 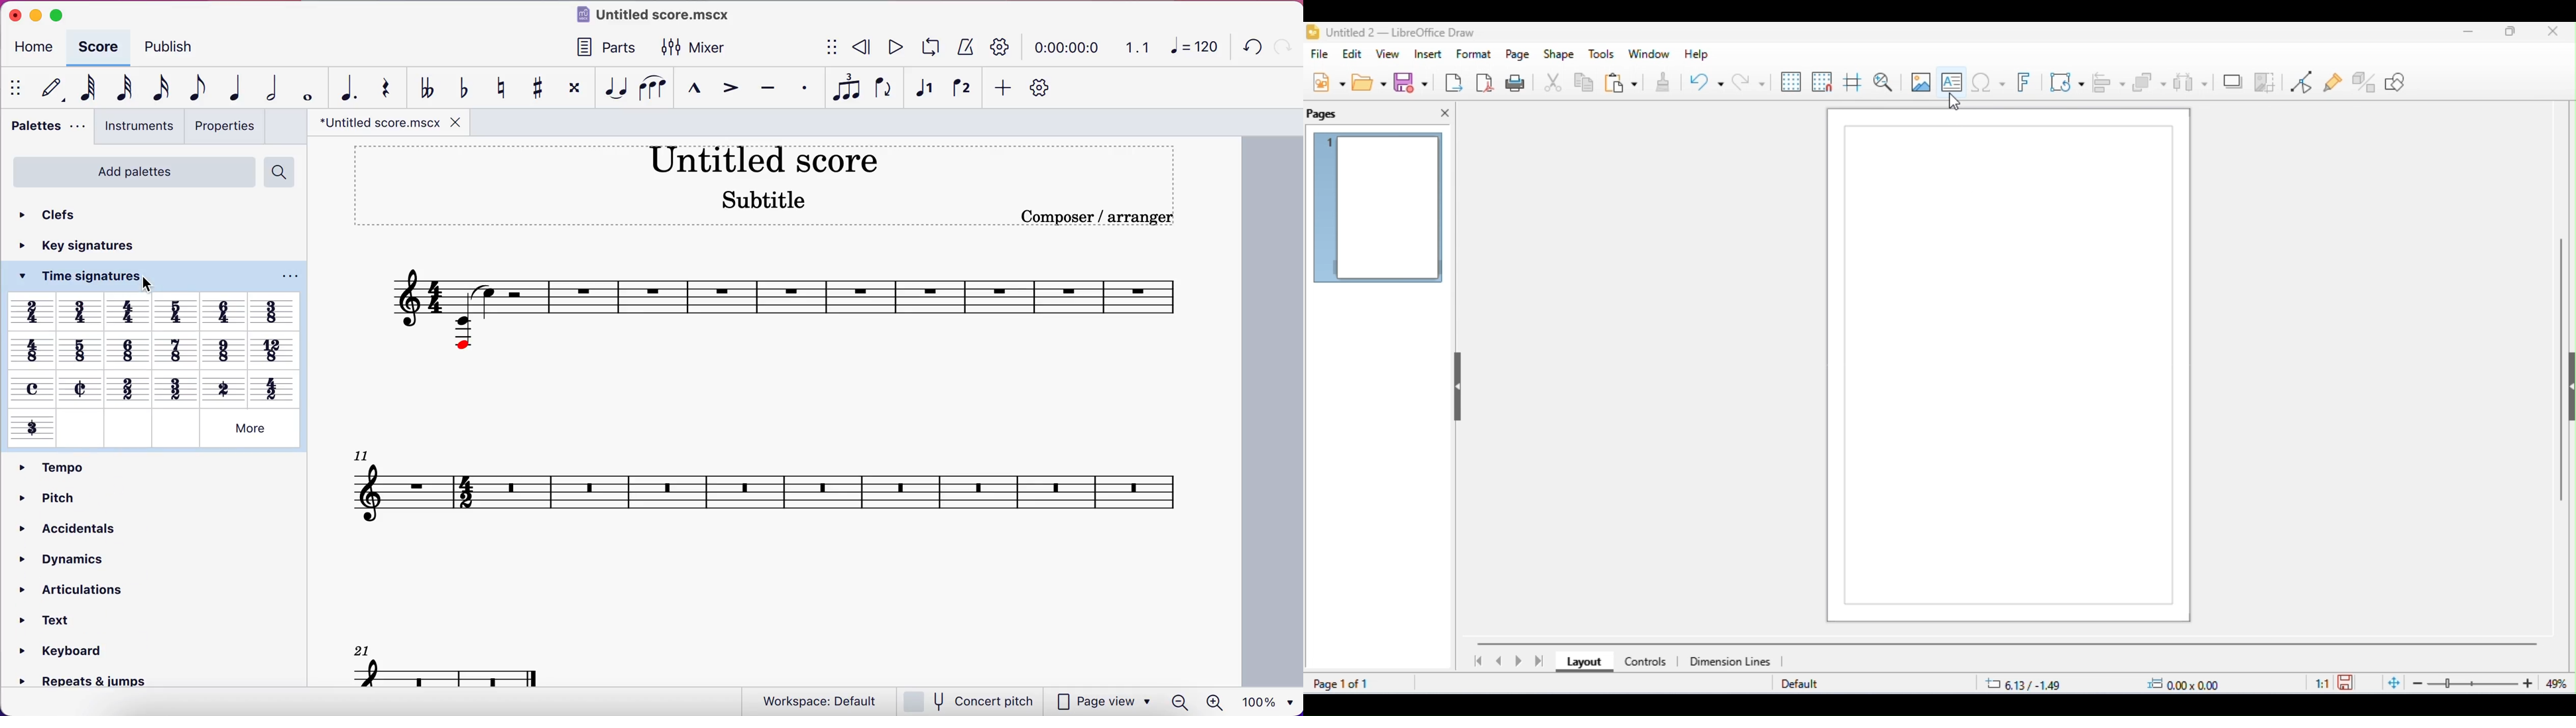 I want to click on close, so click(x=2553, y=32).